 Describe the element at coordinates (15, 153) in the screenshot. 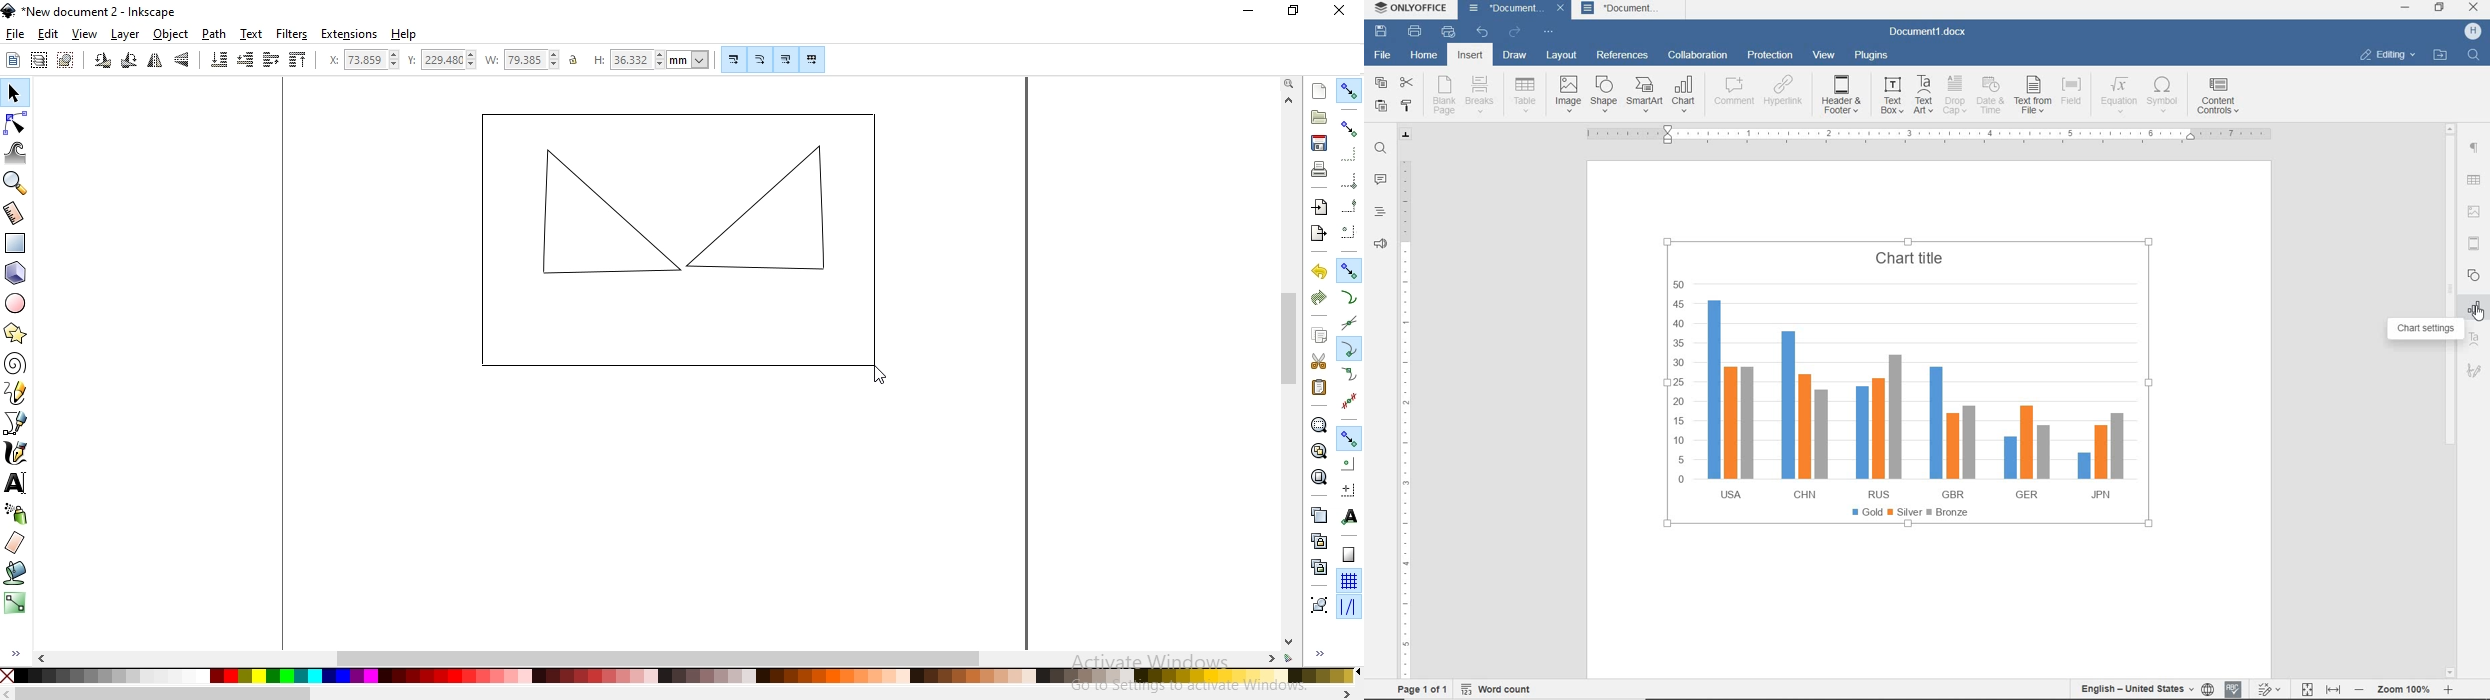

I see `tweak objects by sculpting or painting` at that location.